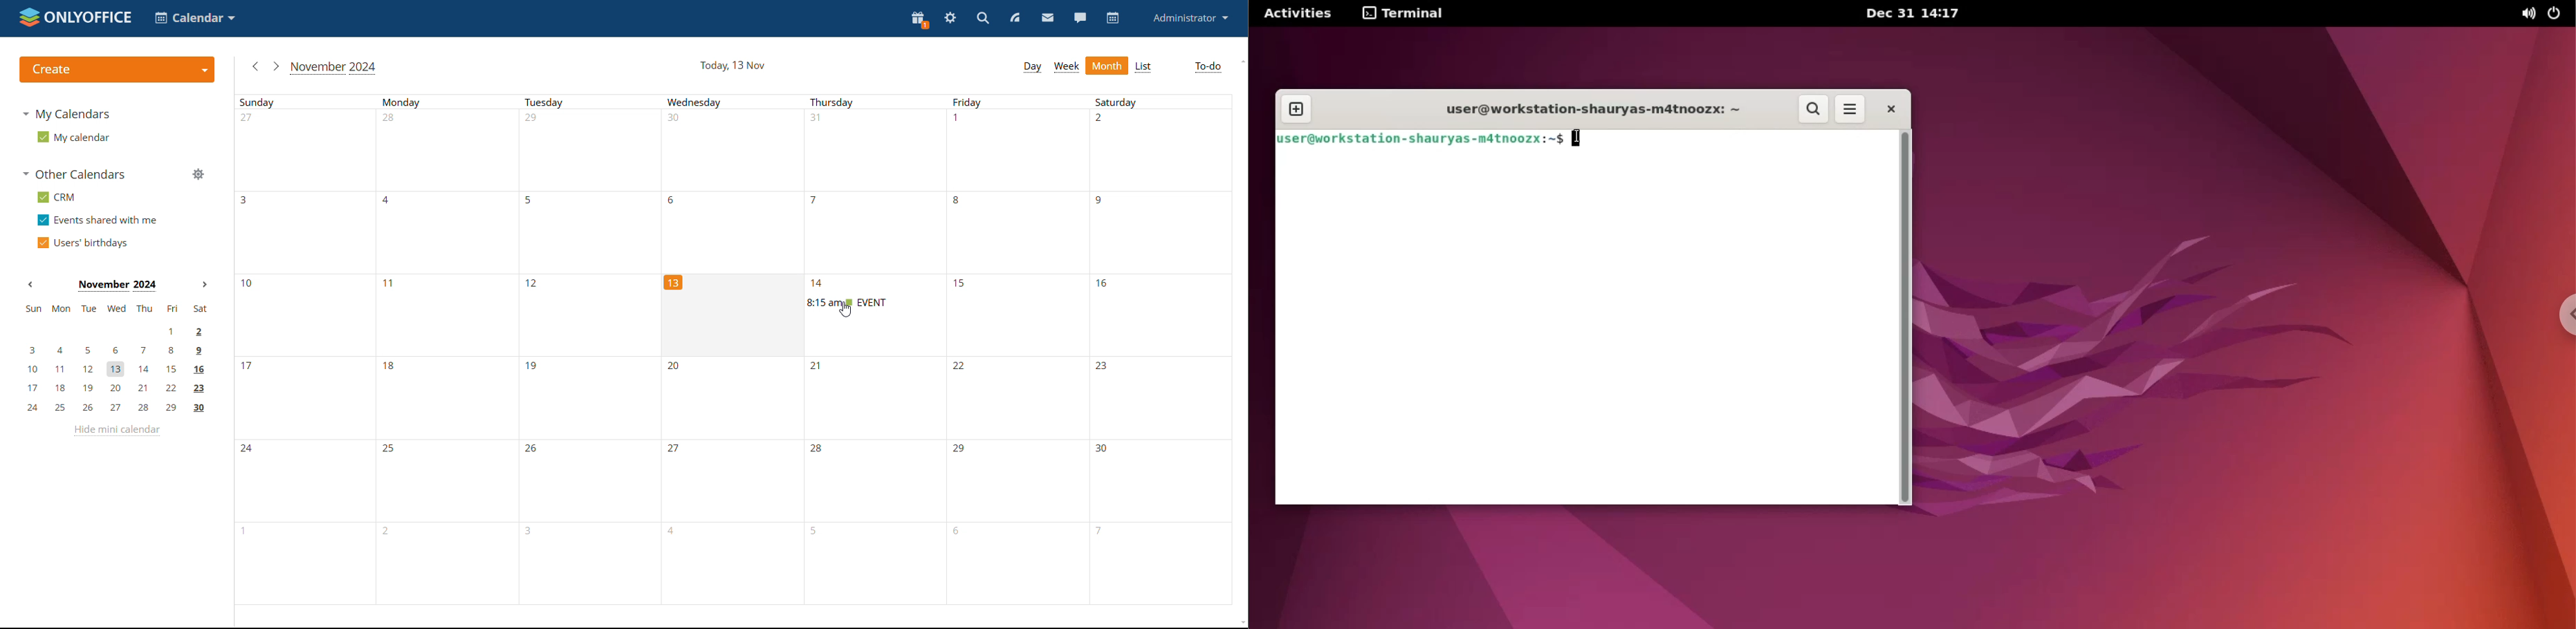  What do you see at coordinates (1114, 18) in the screenshot?
I see `calendar` at bounding box center [1114, 18].